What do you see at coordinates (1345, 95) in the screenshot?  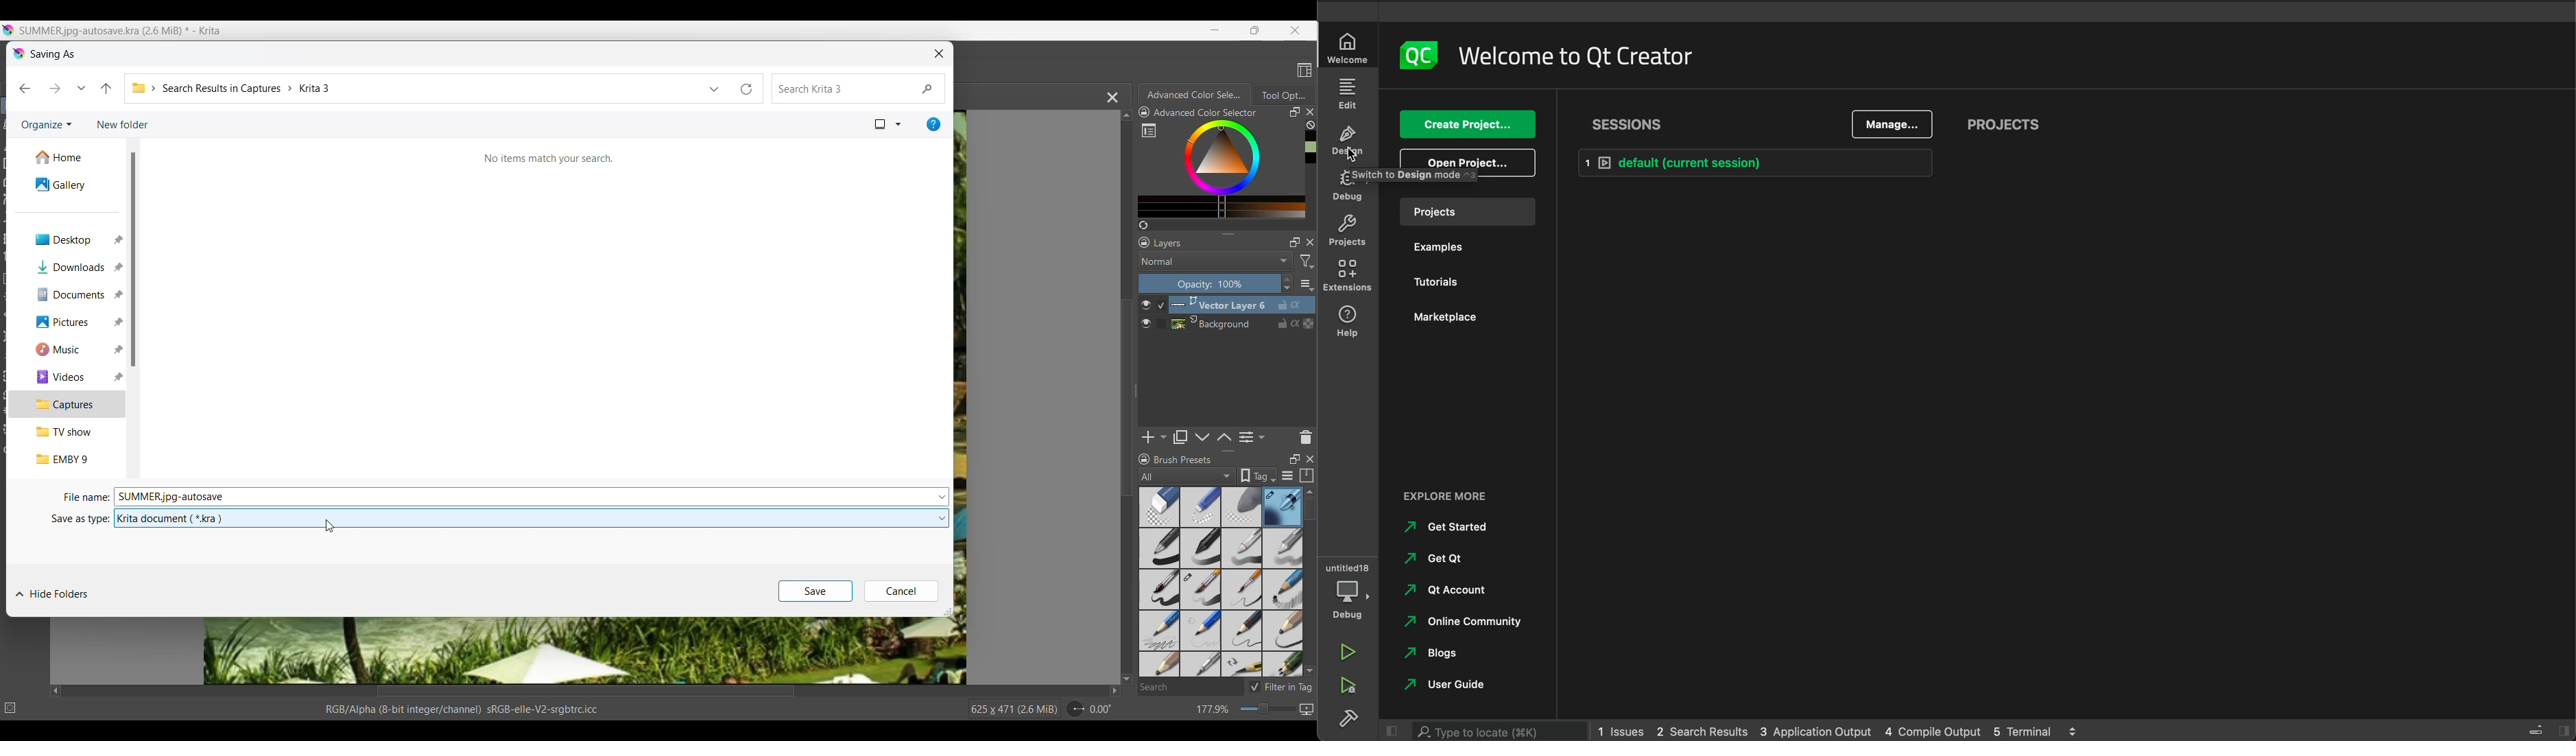 I see `edit` at bounding box center [1345, 95].